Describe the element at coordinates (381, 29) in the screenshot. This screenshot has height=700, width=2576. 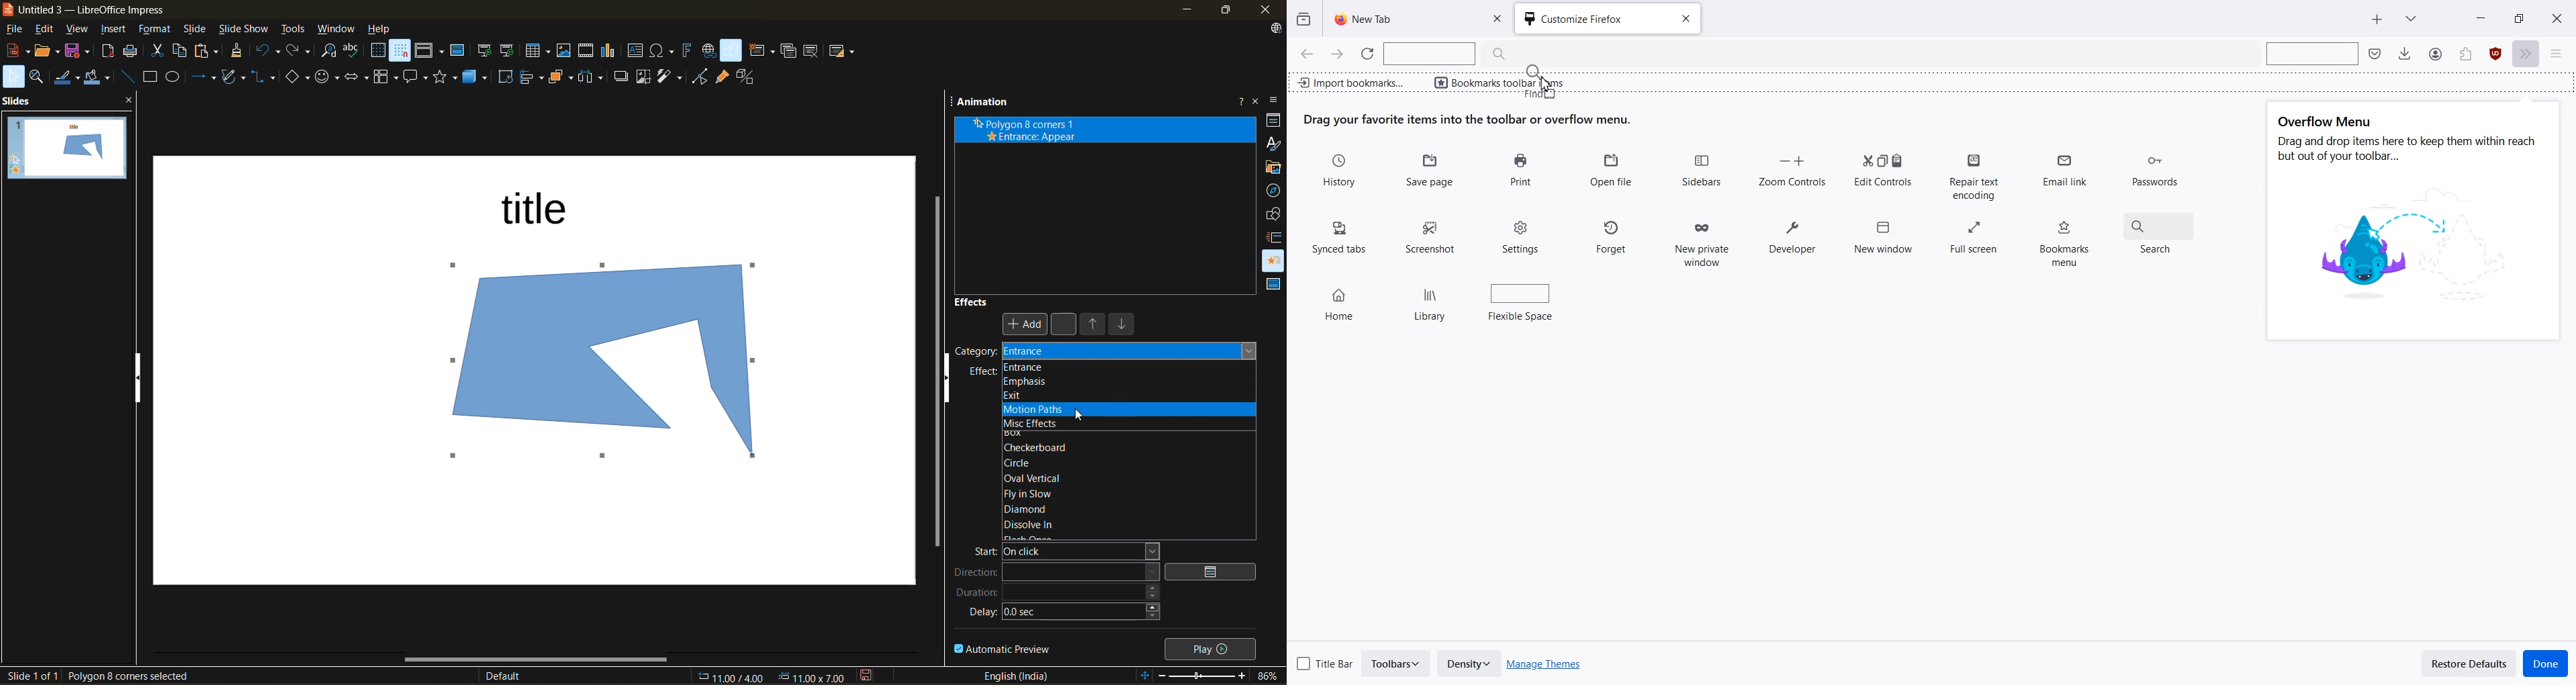
I see `help` at that location.